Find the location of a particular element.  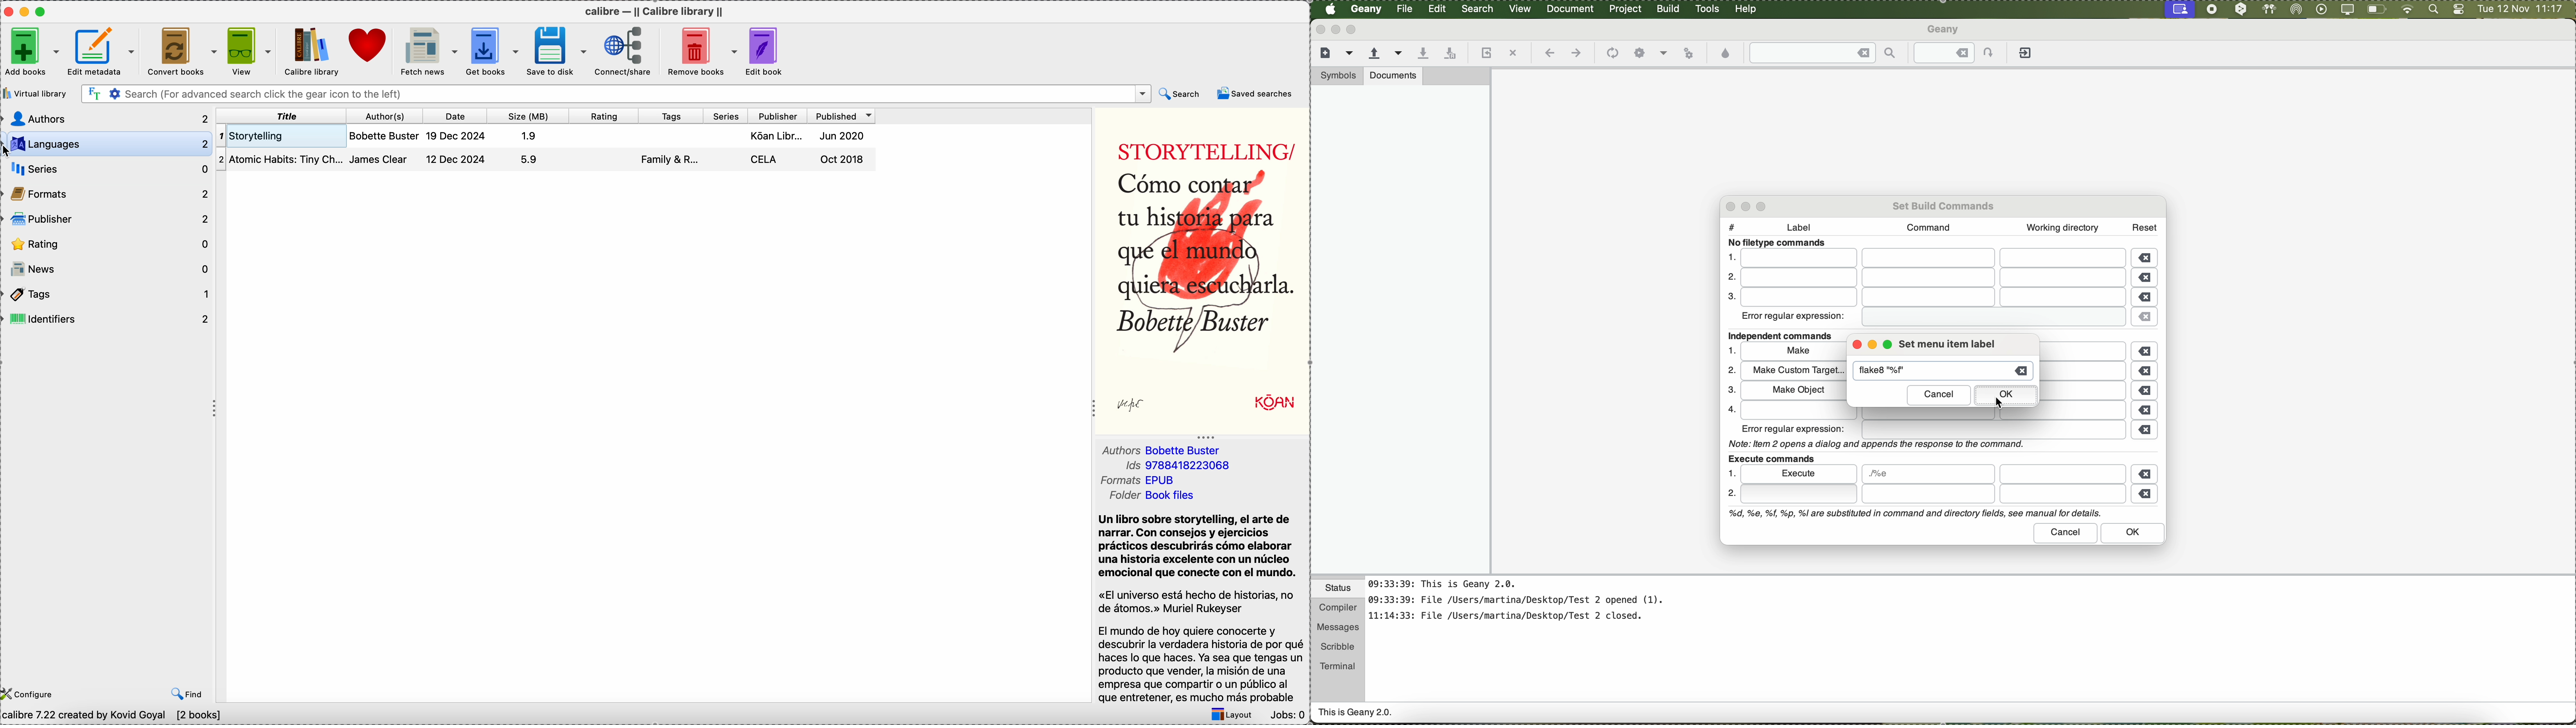

notes is located at coordinates (1528, 605).